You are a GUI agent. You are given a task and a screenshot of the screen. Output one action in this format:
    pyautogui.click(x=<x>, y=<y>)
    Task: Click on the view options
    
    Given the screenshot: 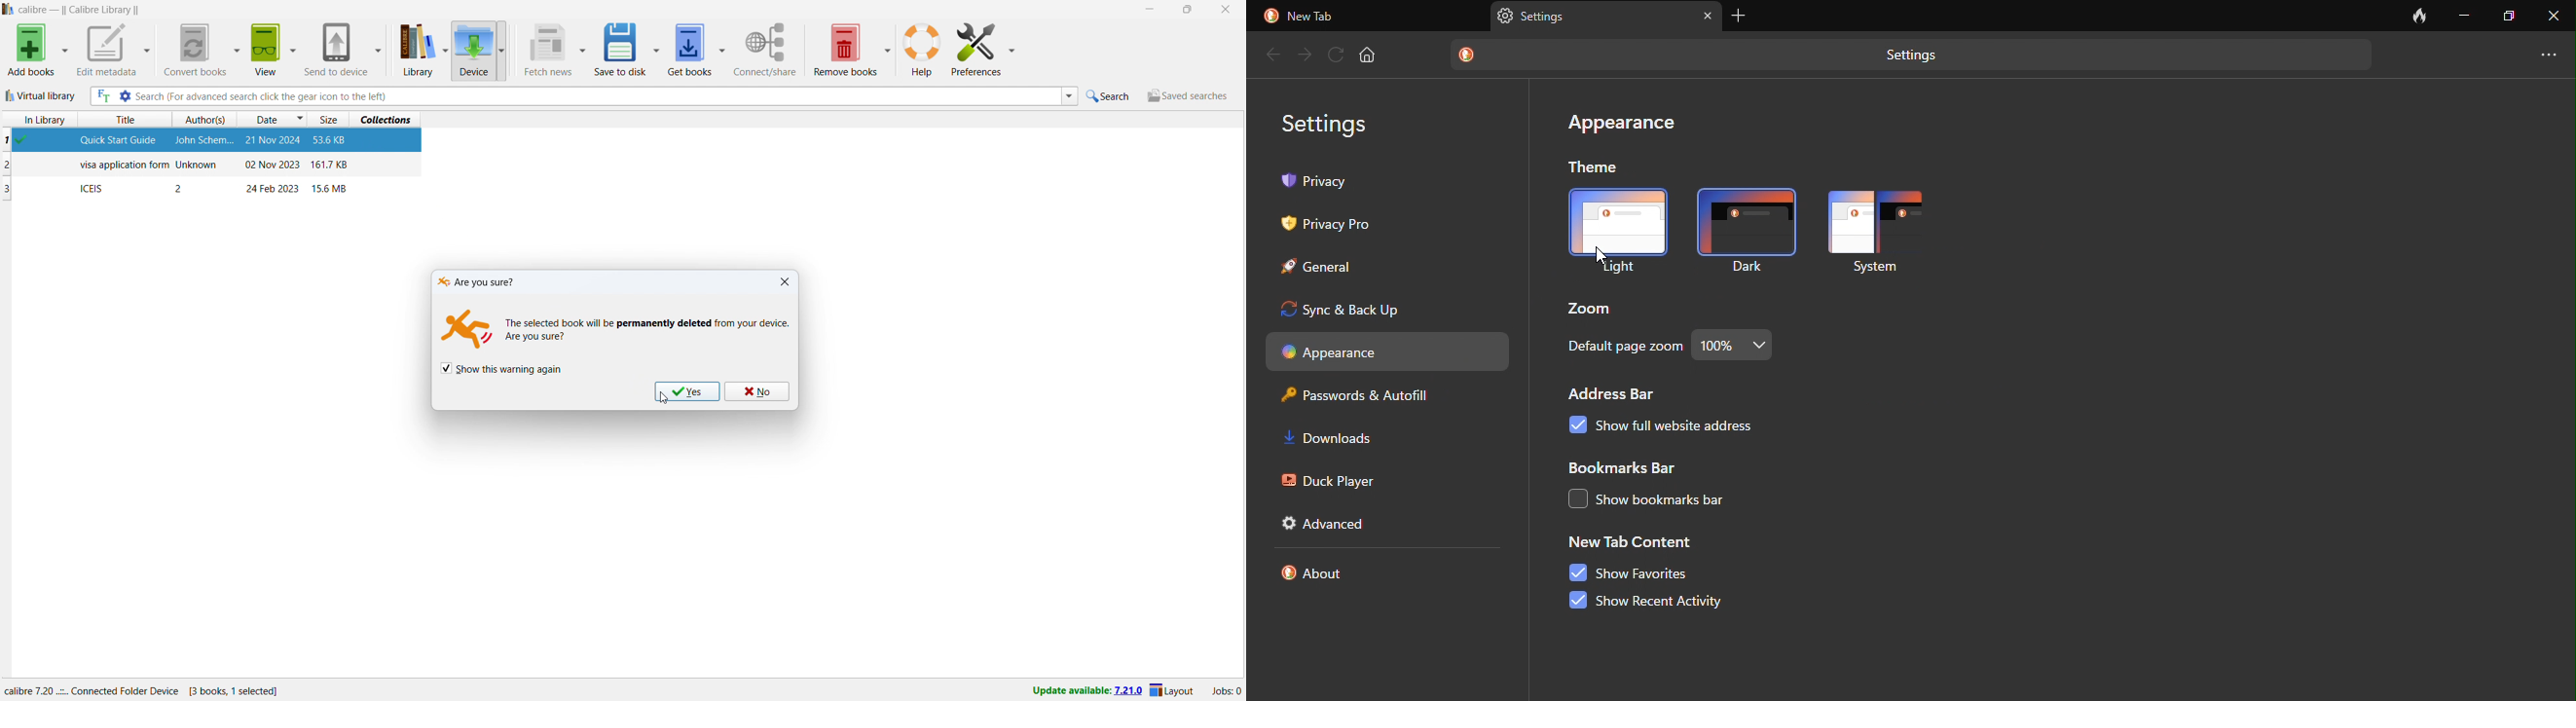 What is the action you would take?
    pyautogui.click(x=292, y=47)
    